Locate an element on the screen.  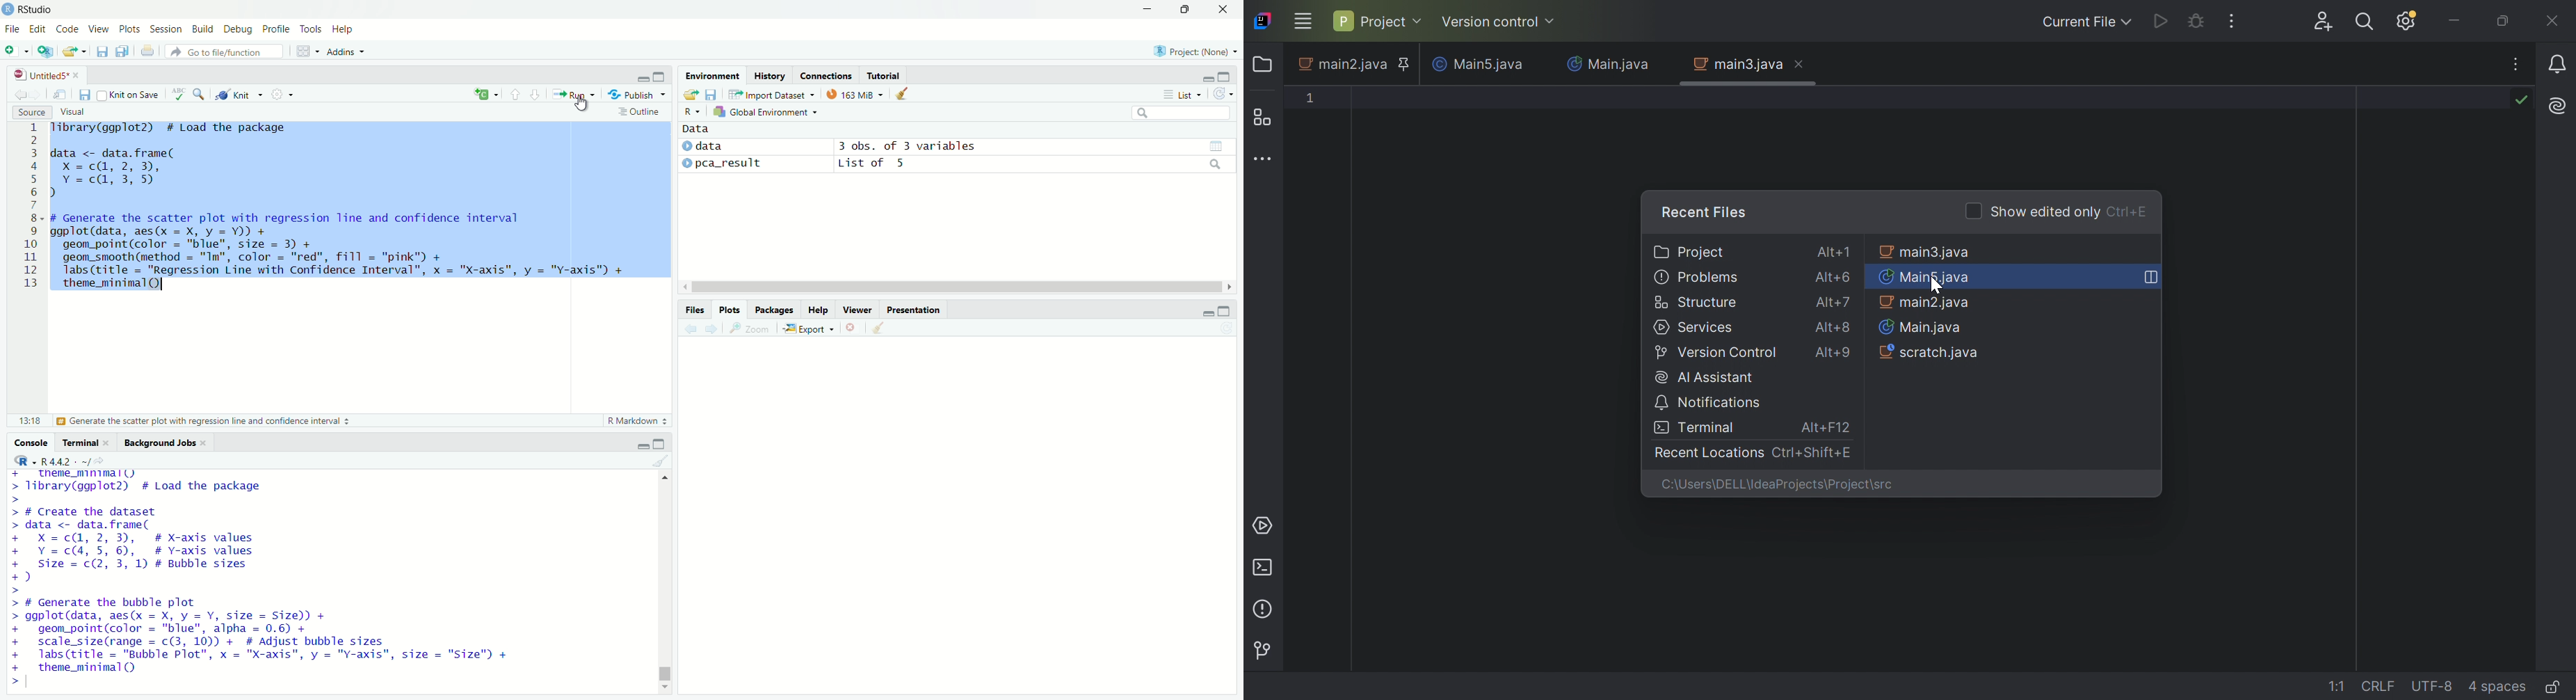
Data is located at coordinates (695, 129).